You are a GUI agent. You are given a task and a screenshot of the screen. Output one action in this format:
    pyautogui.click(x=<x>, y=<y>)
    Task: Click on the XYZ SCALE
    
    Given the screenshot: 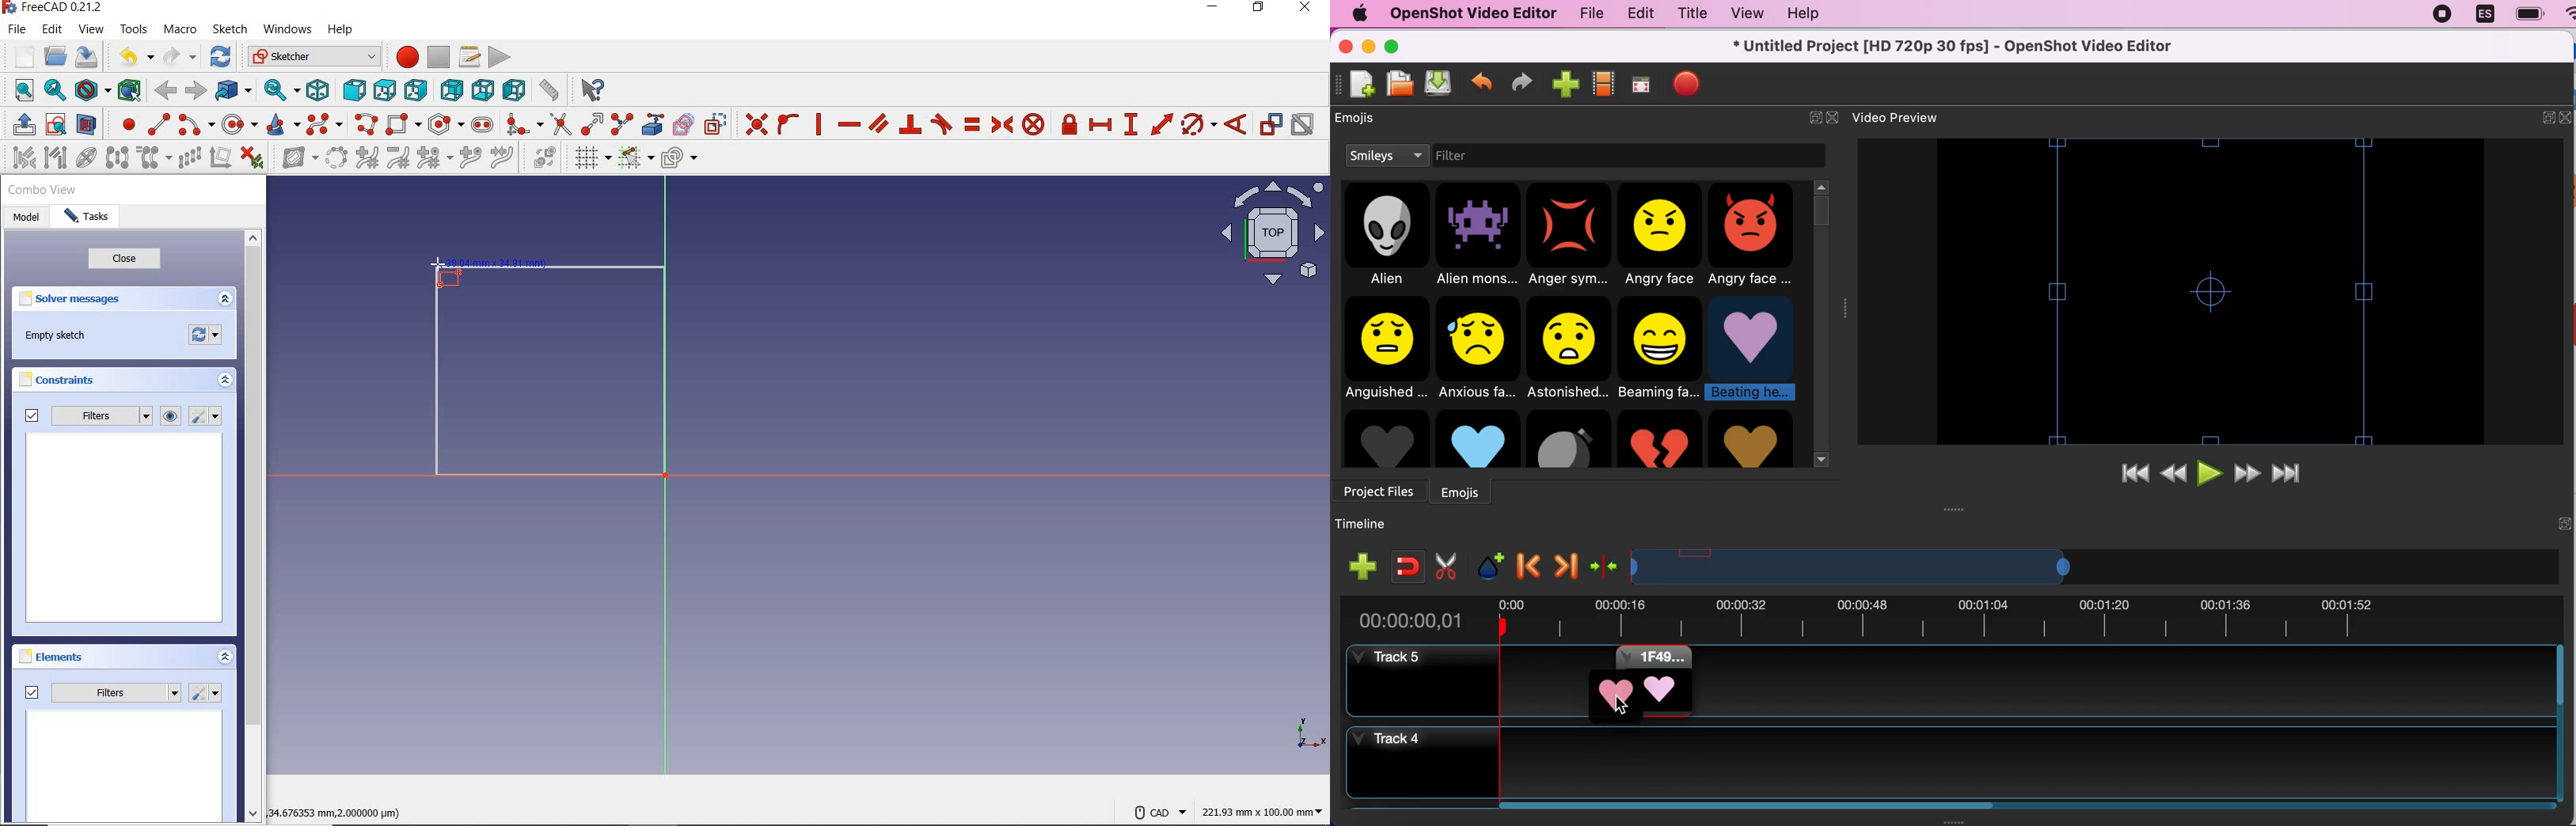 What is the action you would take?
    pyautogui.click(x=1310, y=733)
    